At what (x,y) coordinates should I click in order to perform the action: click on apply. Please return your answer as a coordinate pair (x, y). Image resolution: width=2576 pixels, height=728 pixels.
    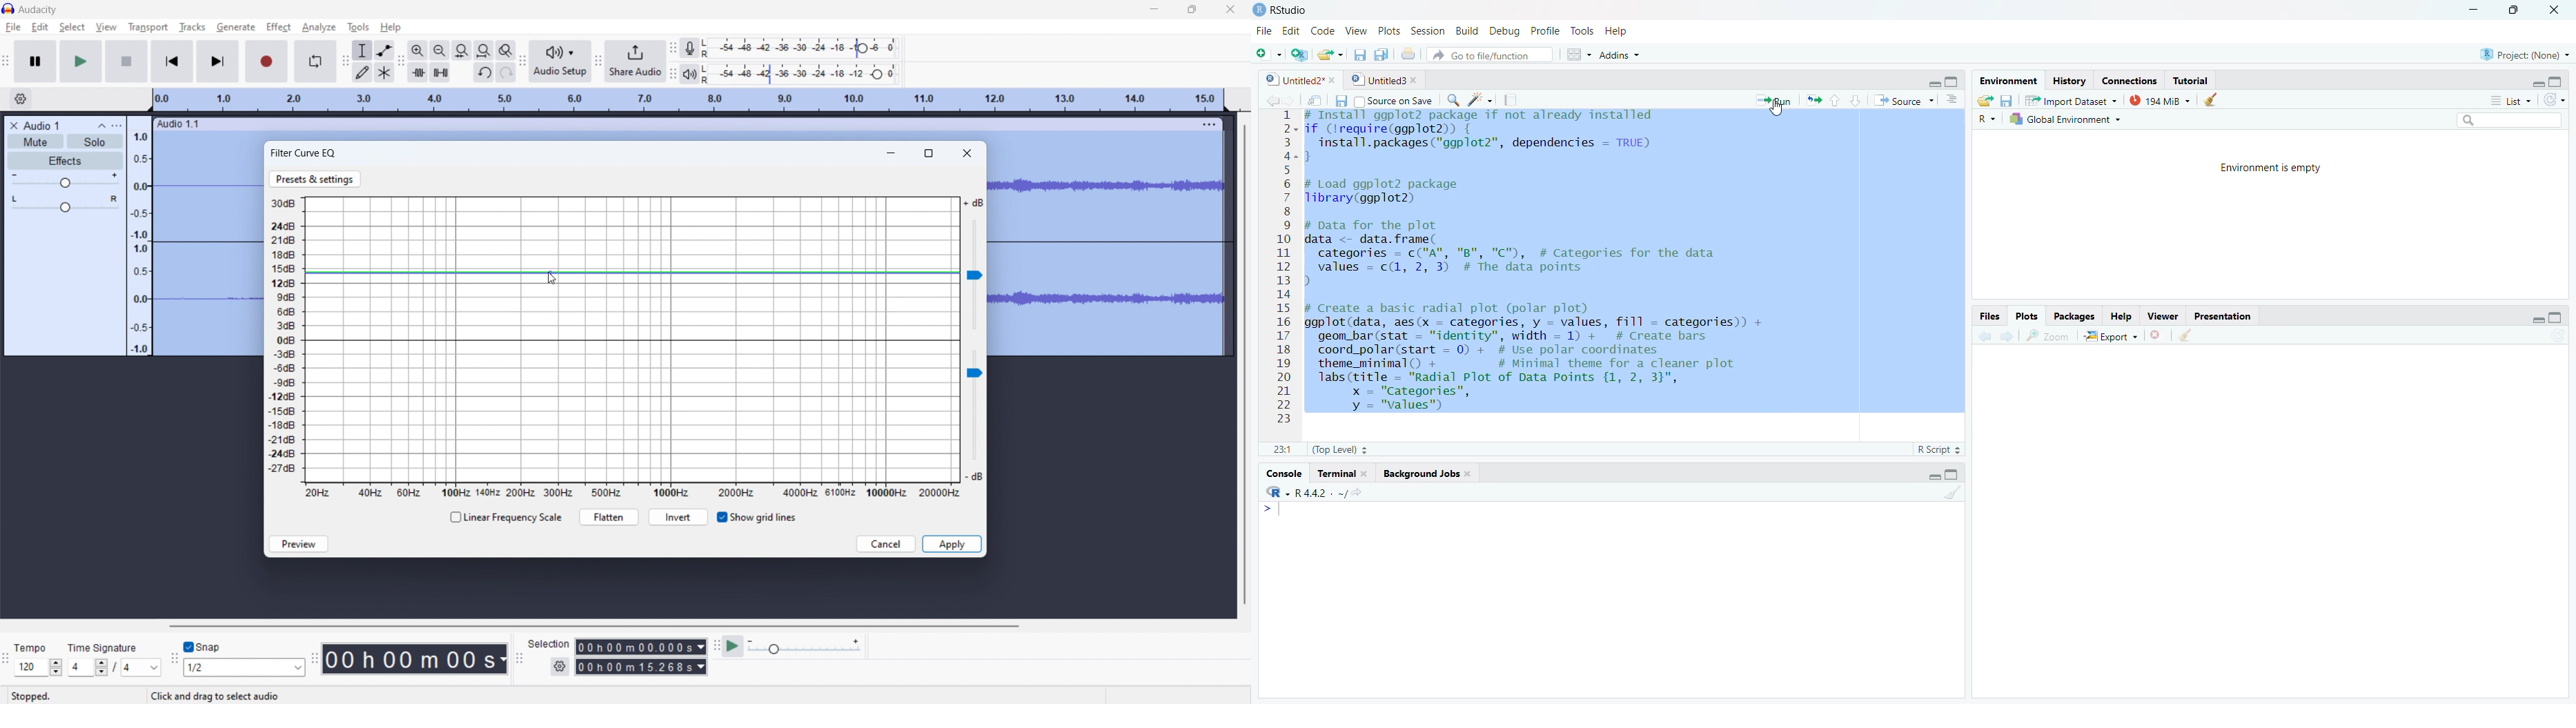
    Looking at the image, I should click on (952, 544).